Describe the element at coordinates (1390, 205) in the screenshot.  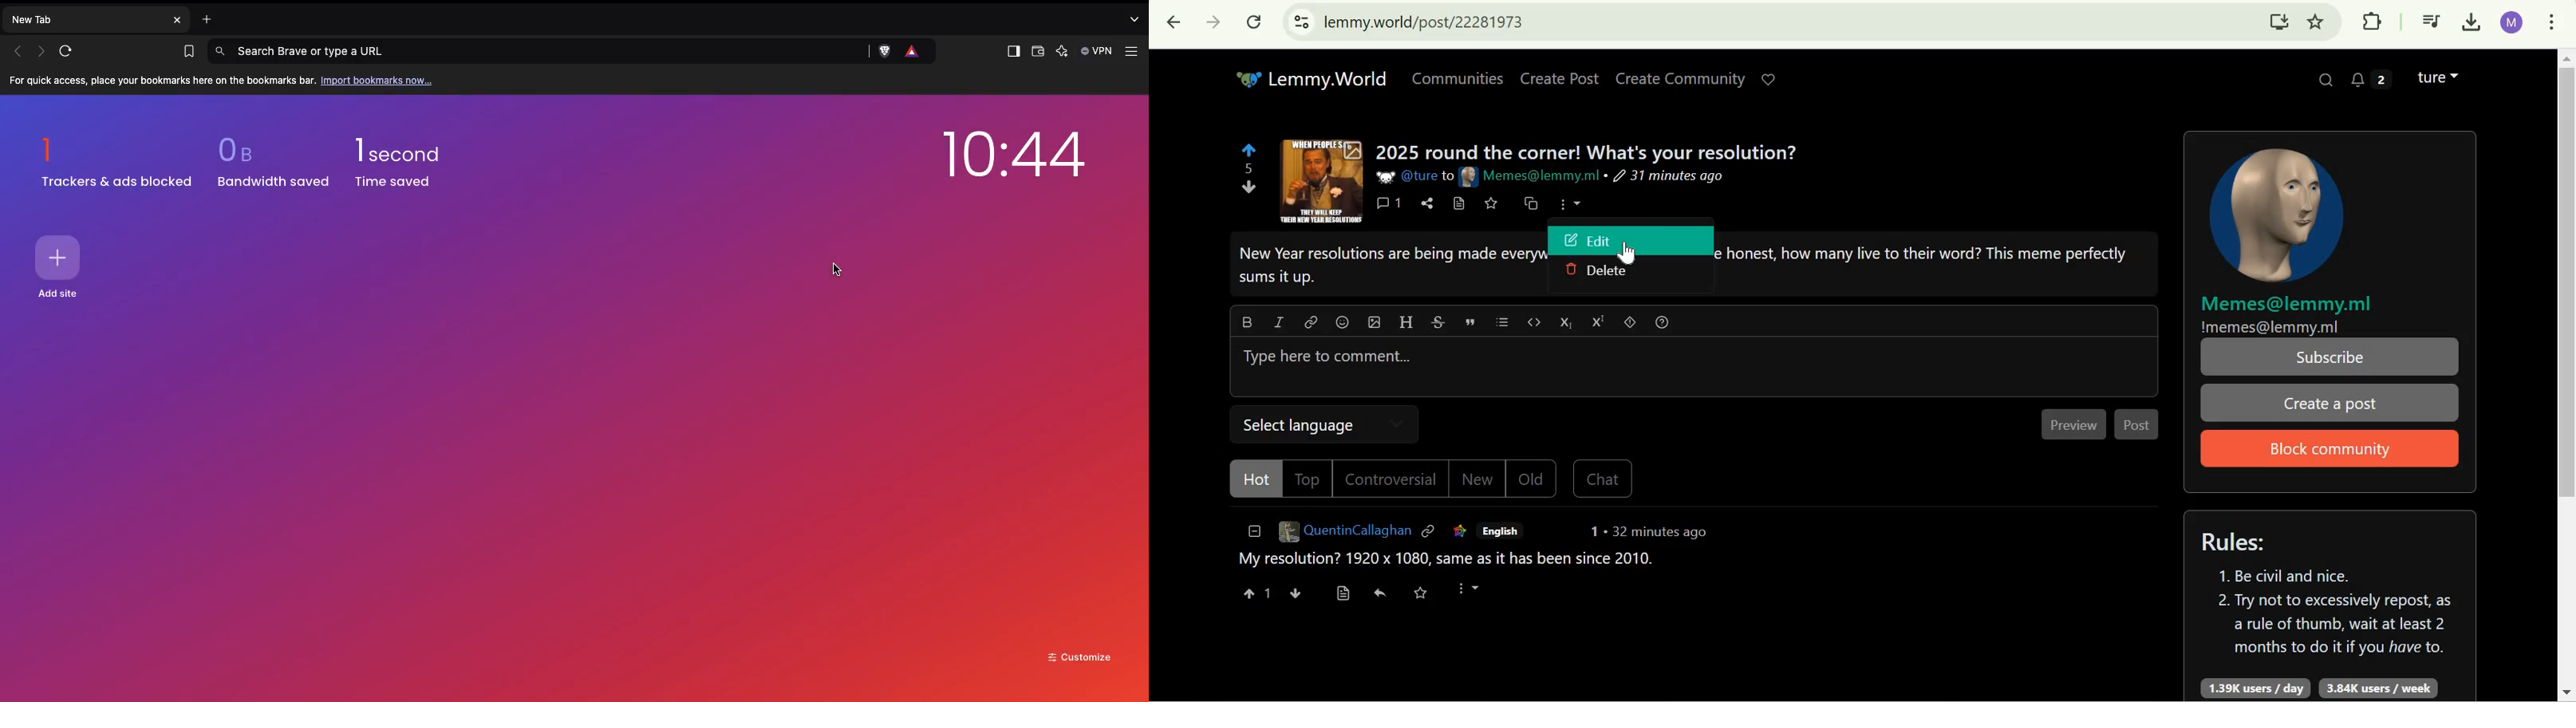
I see `1 comments` at that location.